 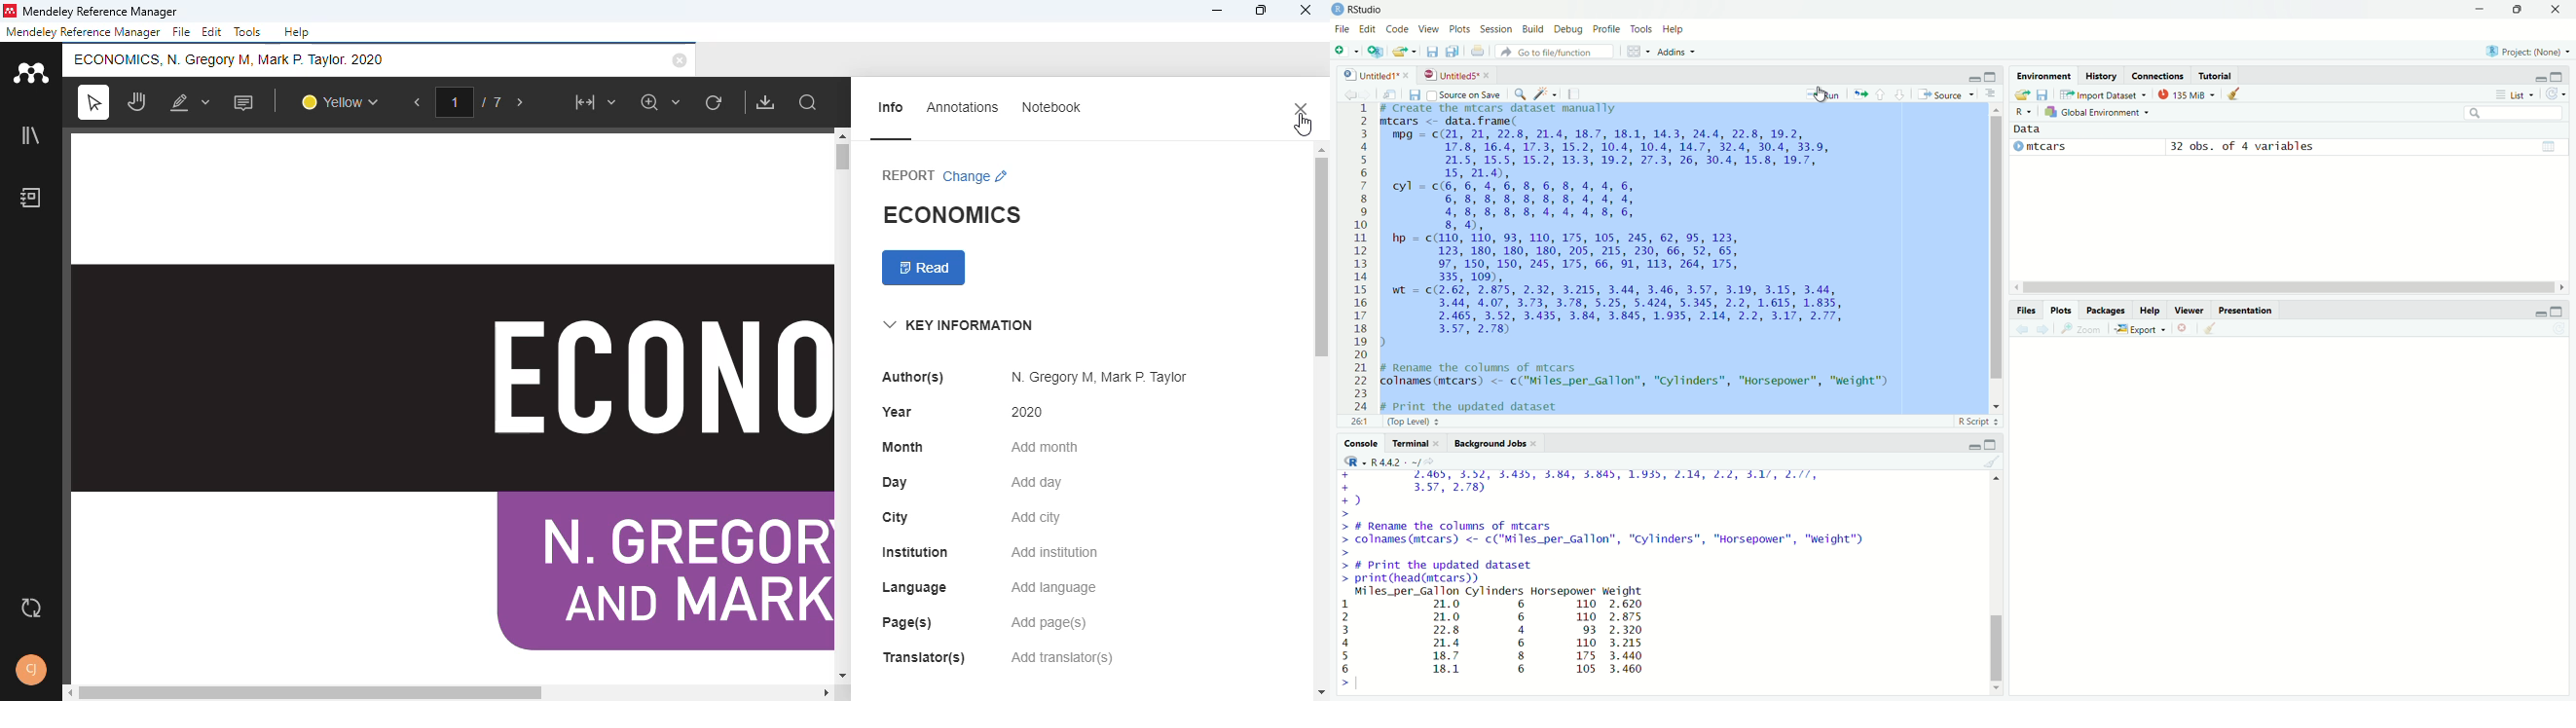 I want to click on highlight color, so click(x=340, y=101).